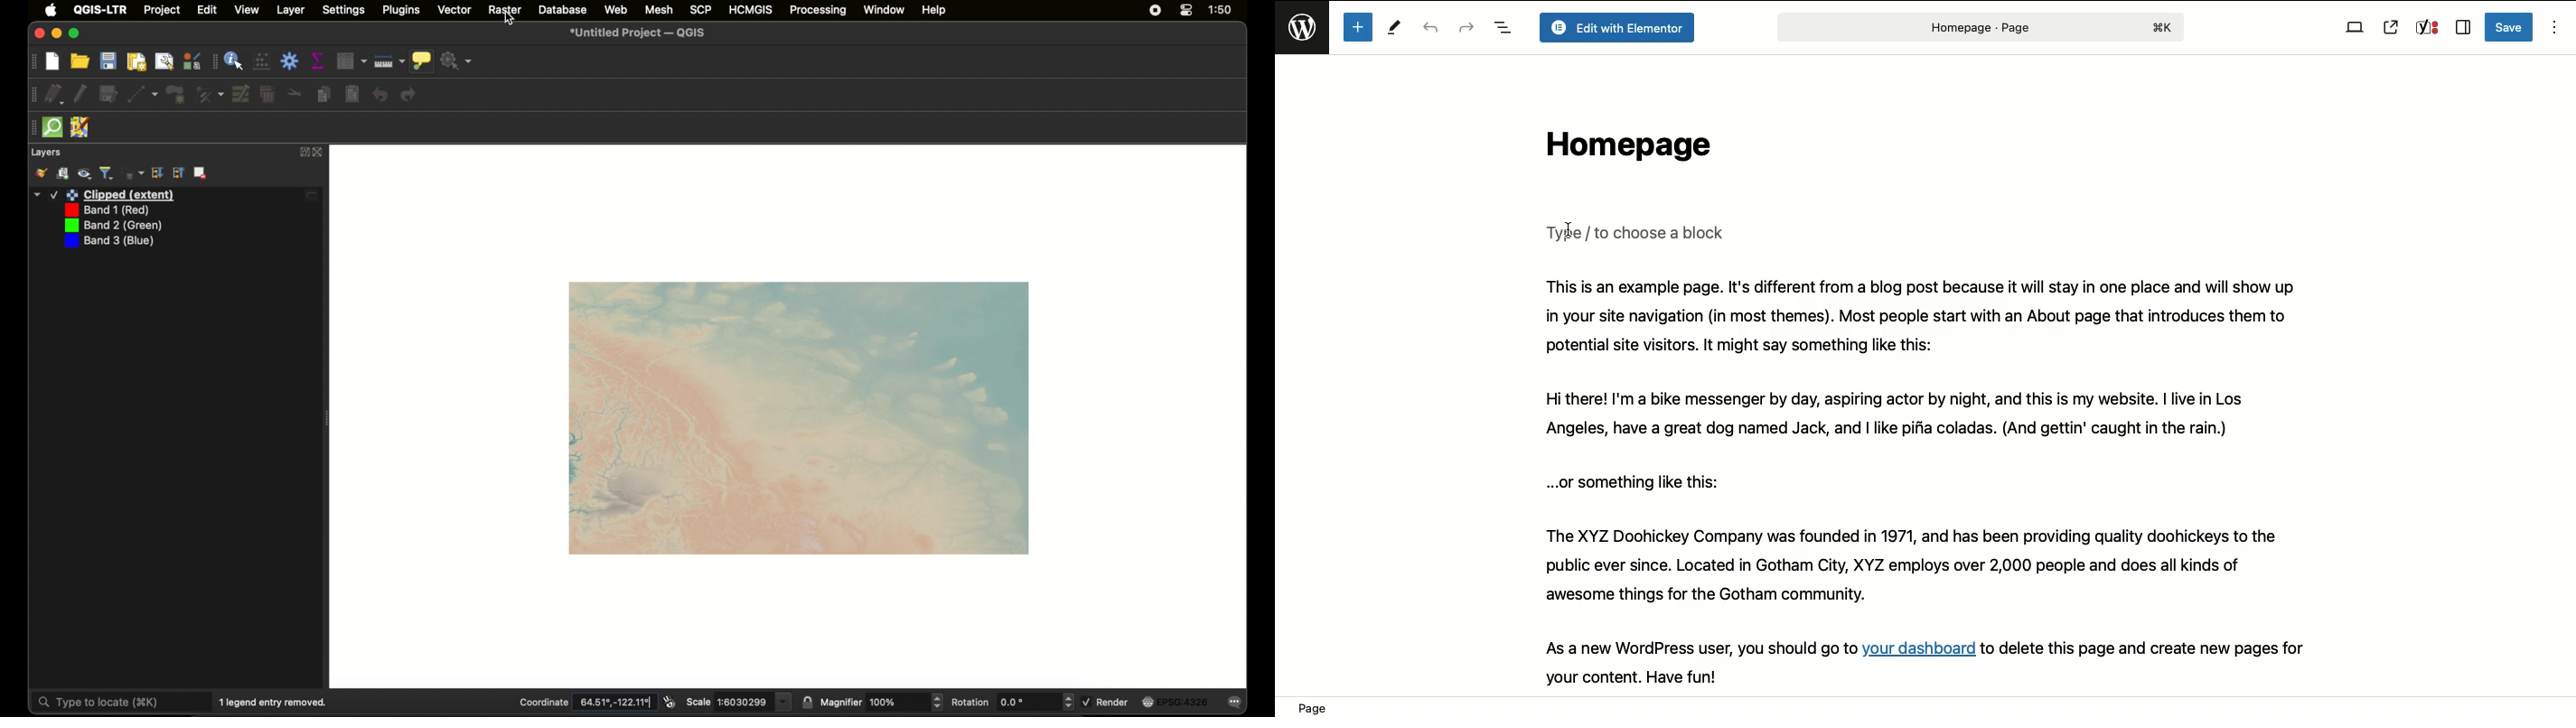 This screenshot has width=2576, height=728. I want to click on identify feature, so click(235, 60).